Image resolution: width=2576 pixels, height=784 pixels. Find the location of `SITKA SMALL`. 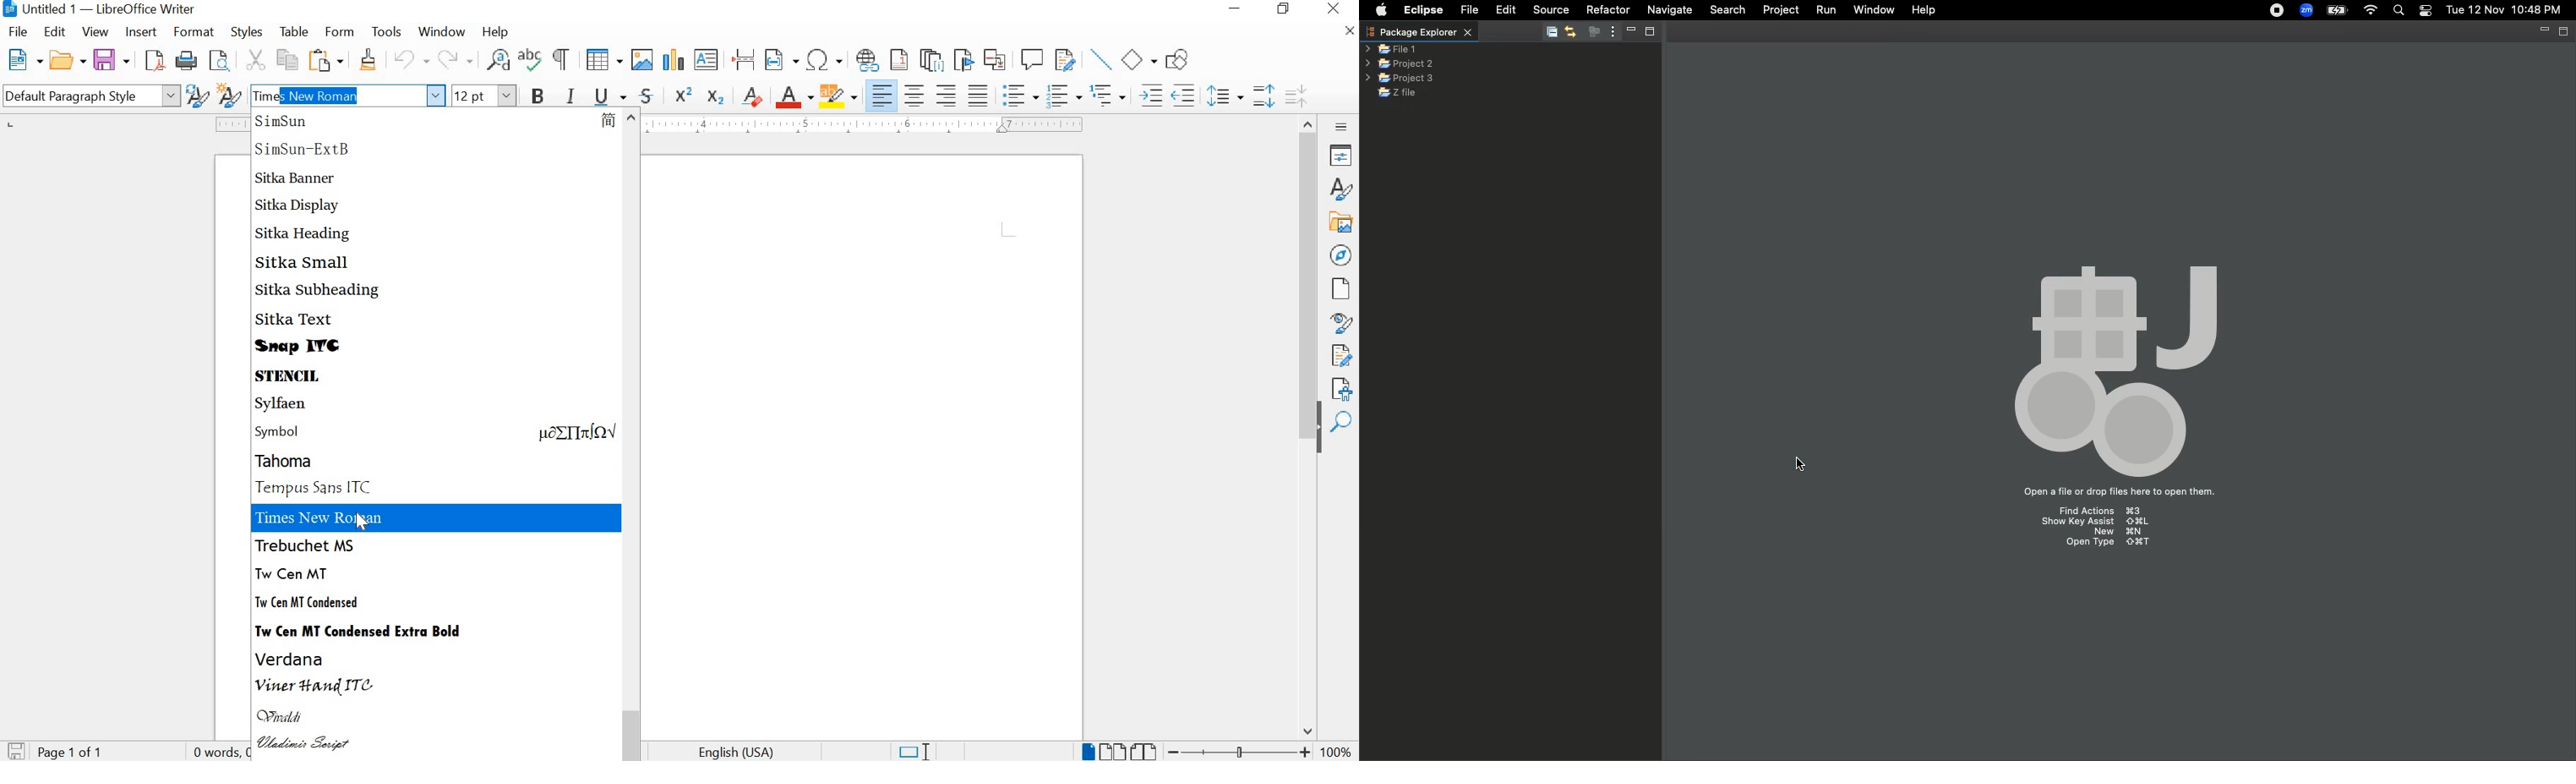

SITKA SMALL is located at coordinates (305, 262).